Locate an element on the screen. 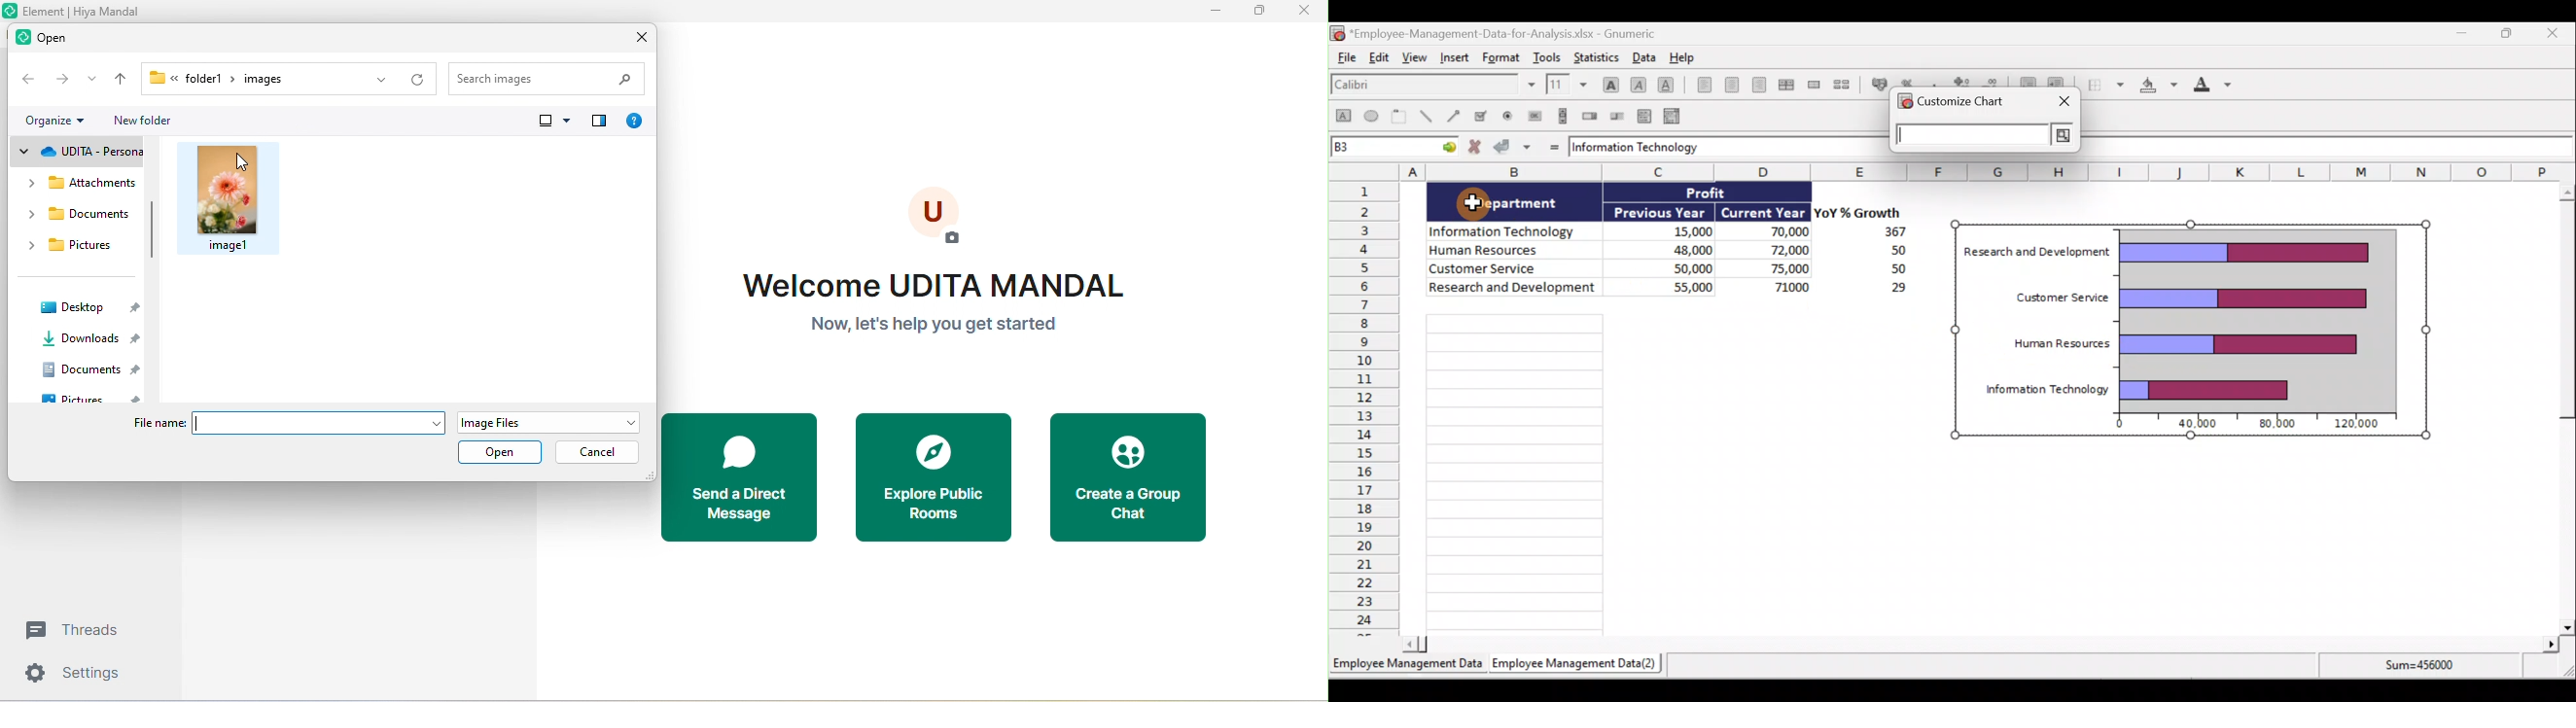  Columns is located at coordinates (1942, 172).